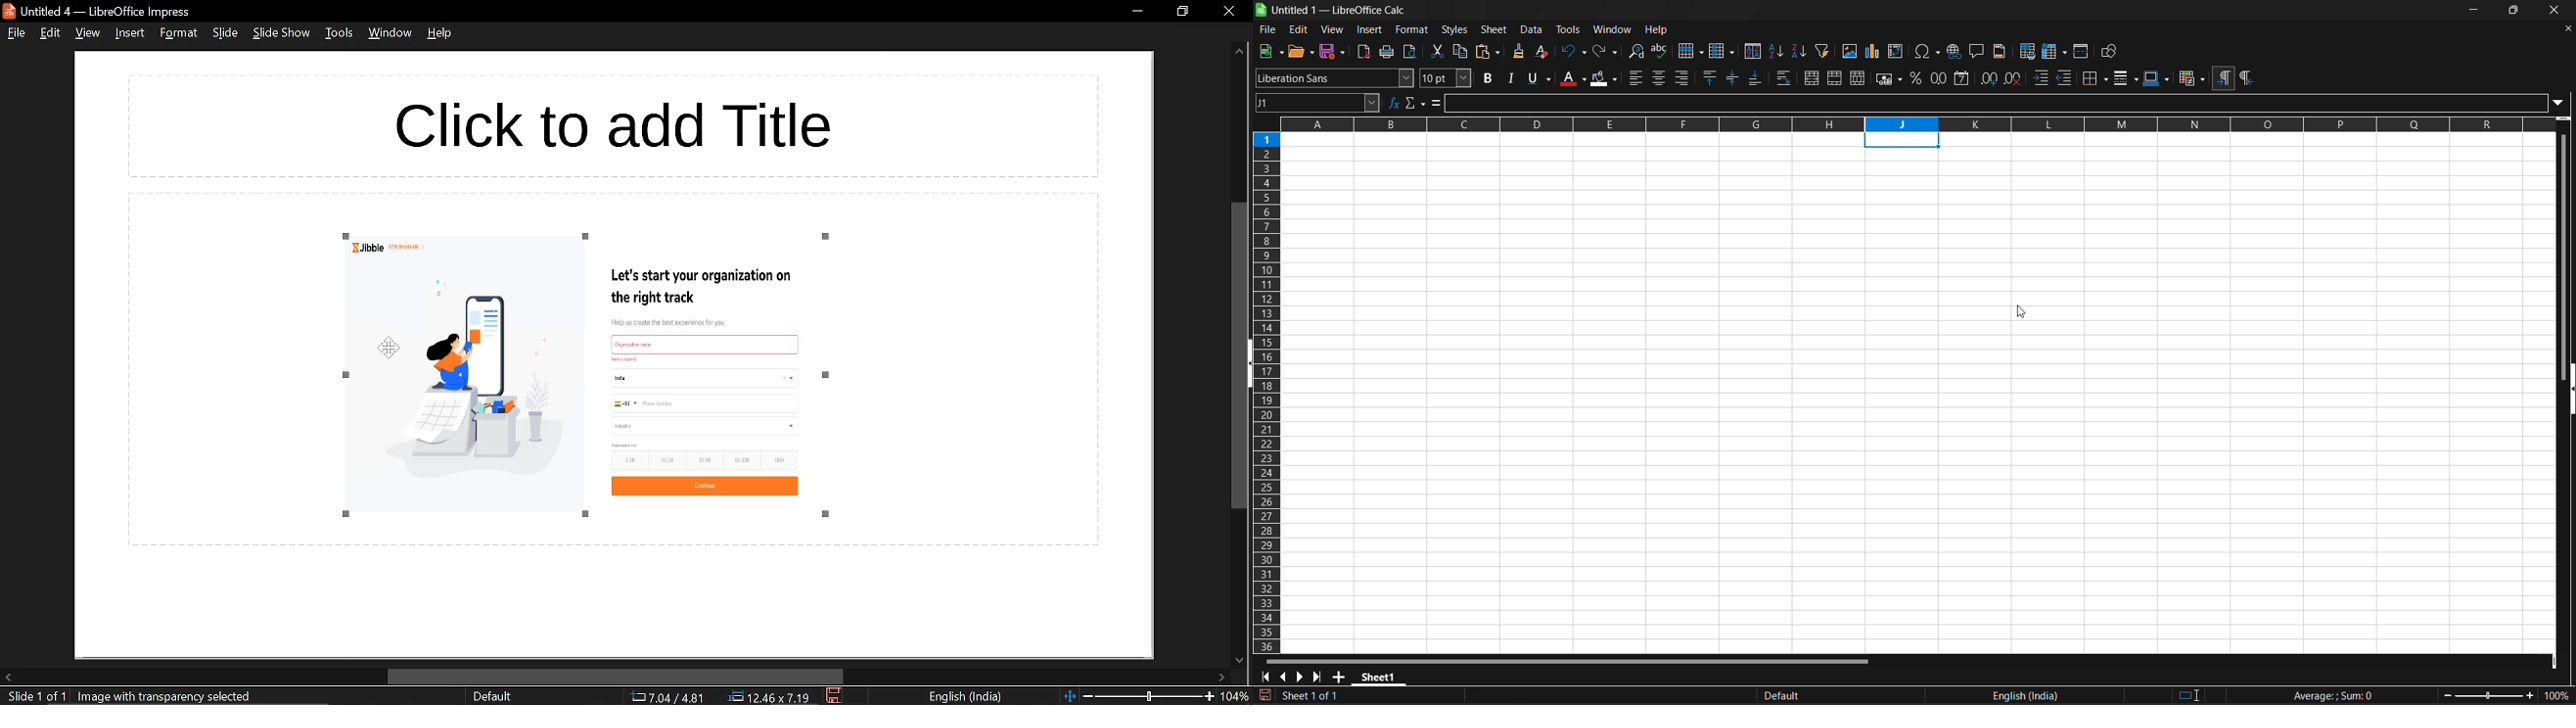 This screenshot has width=2576, height=728. I want to click on borders, so click(2095, 77).